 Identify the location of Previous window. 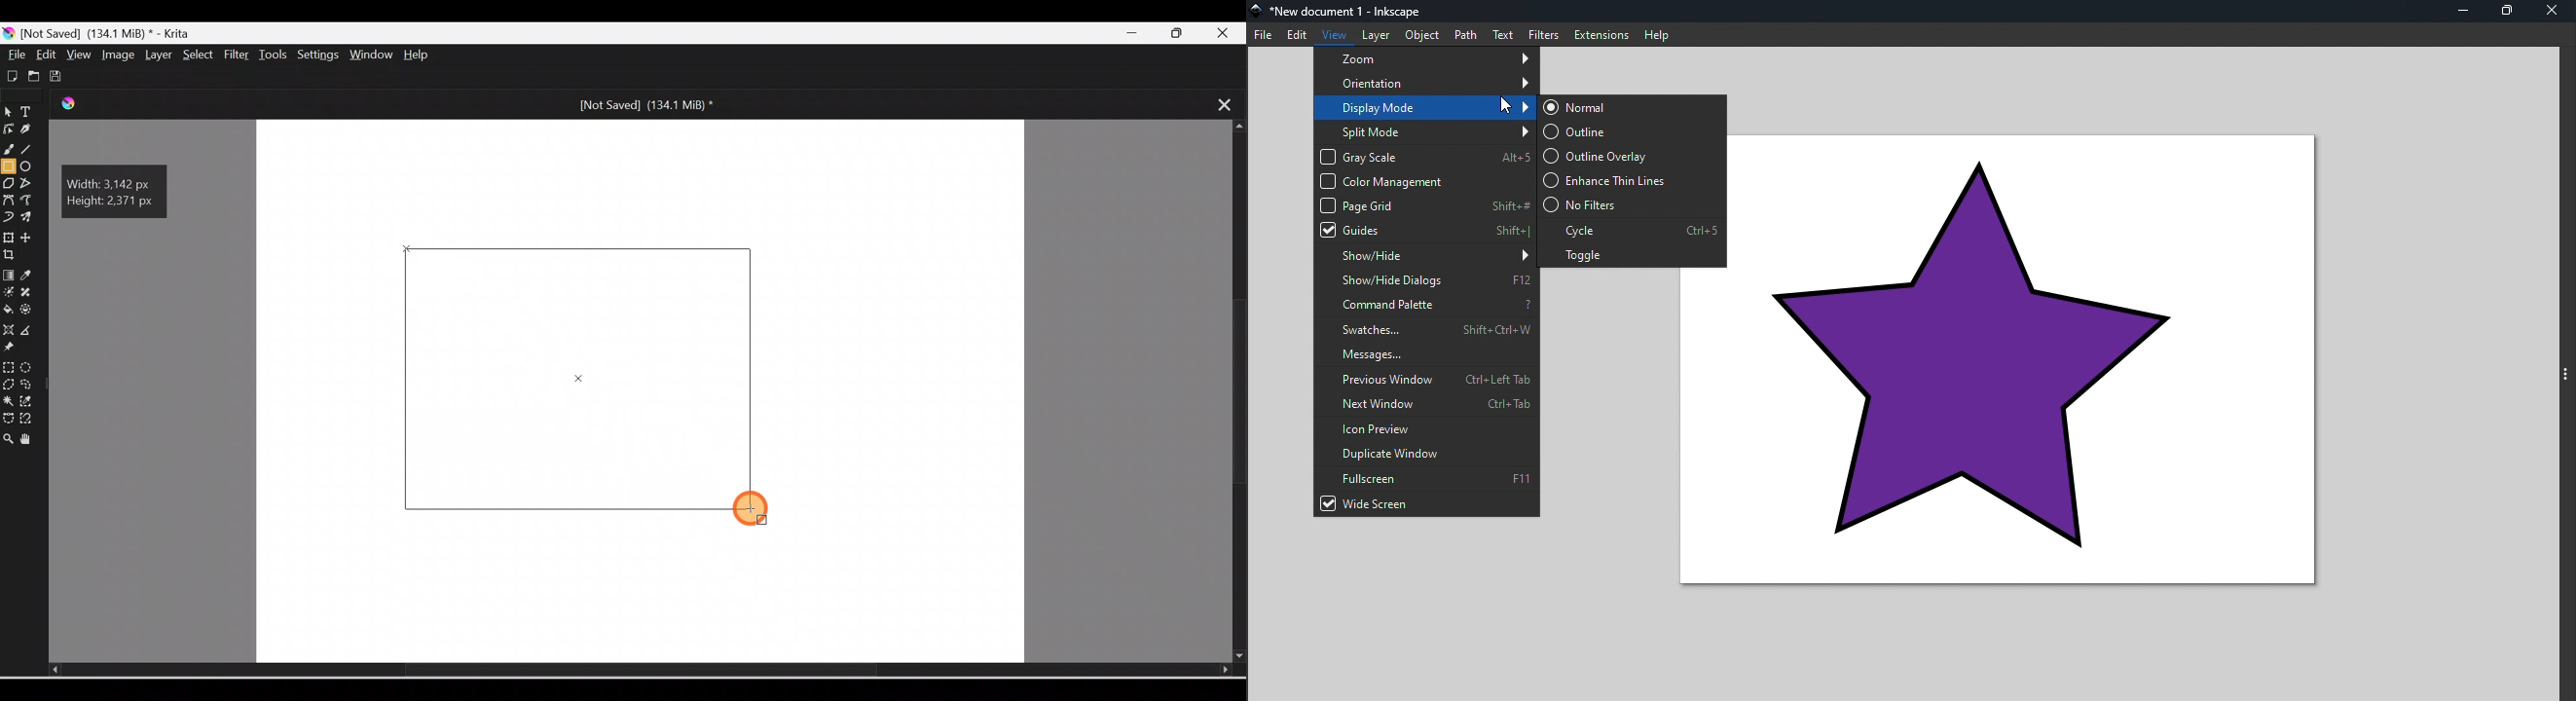
(1427, 380).